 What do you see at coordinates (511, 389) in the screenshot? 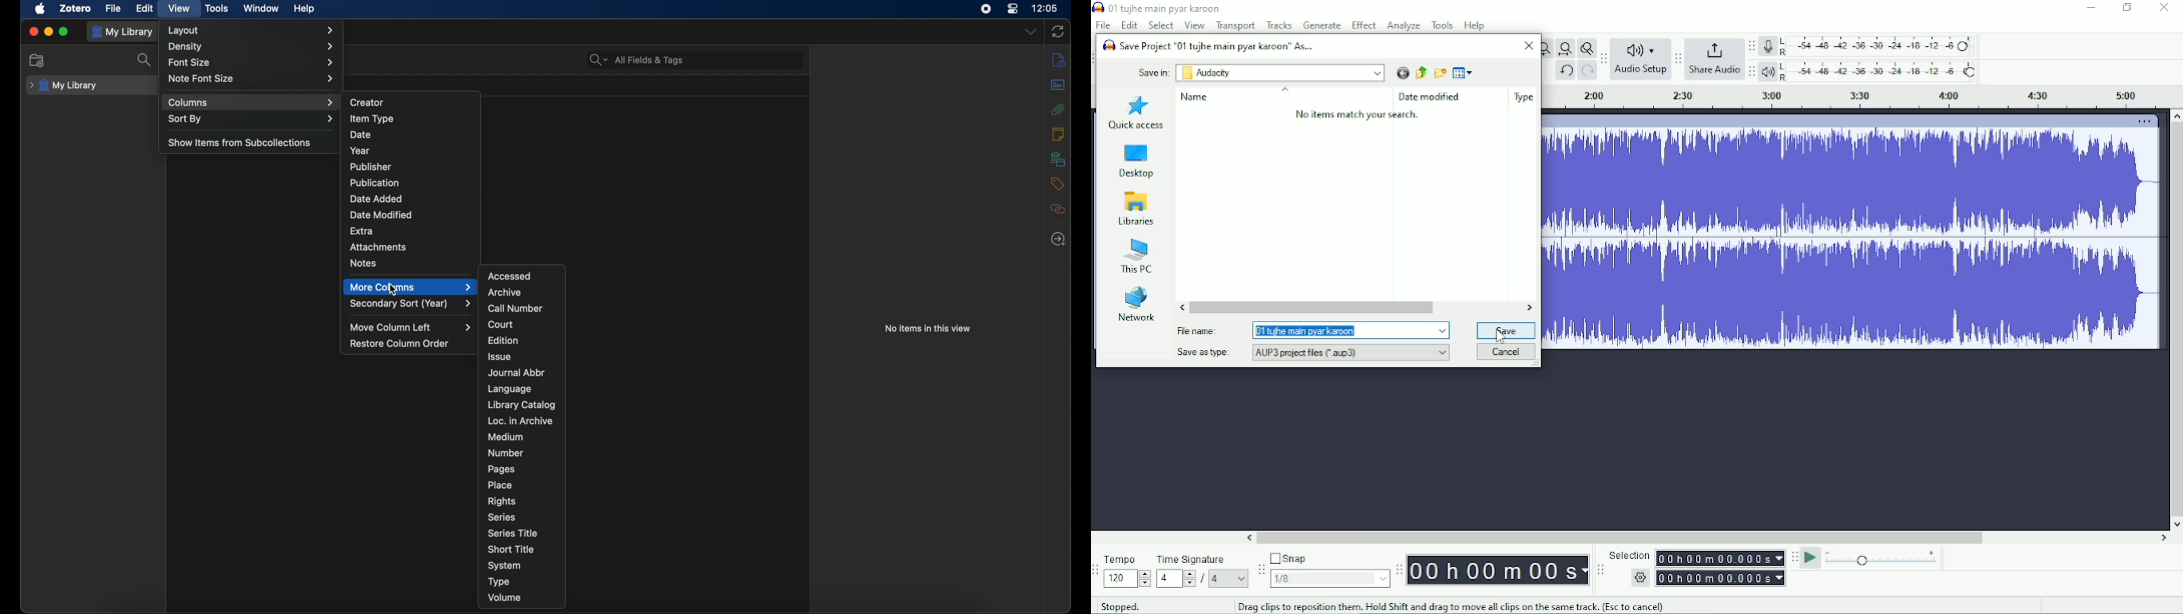
I see `language` at bounding box center [511, 389].